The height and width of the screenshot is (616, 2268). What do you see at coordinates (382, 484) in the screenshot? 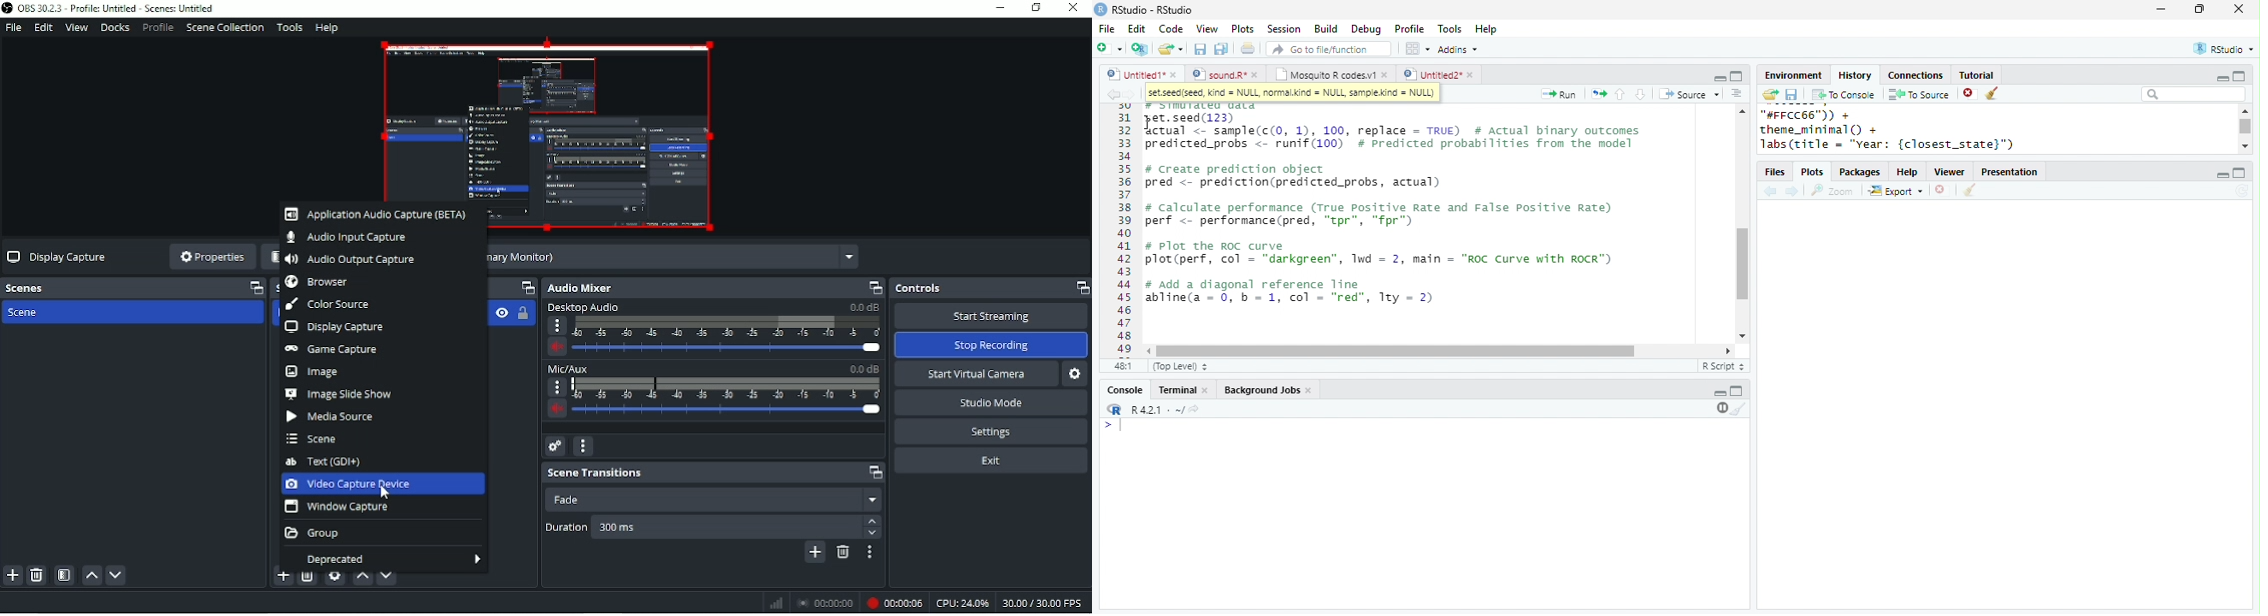
I see `Video capture device` at bounding box center [382, 484].